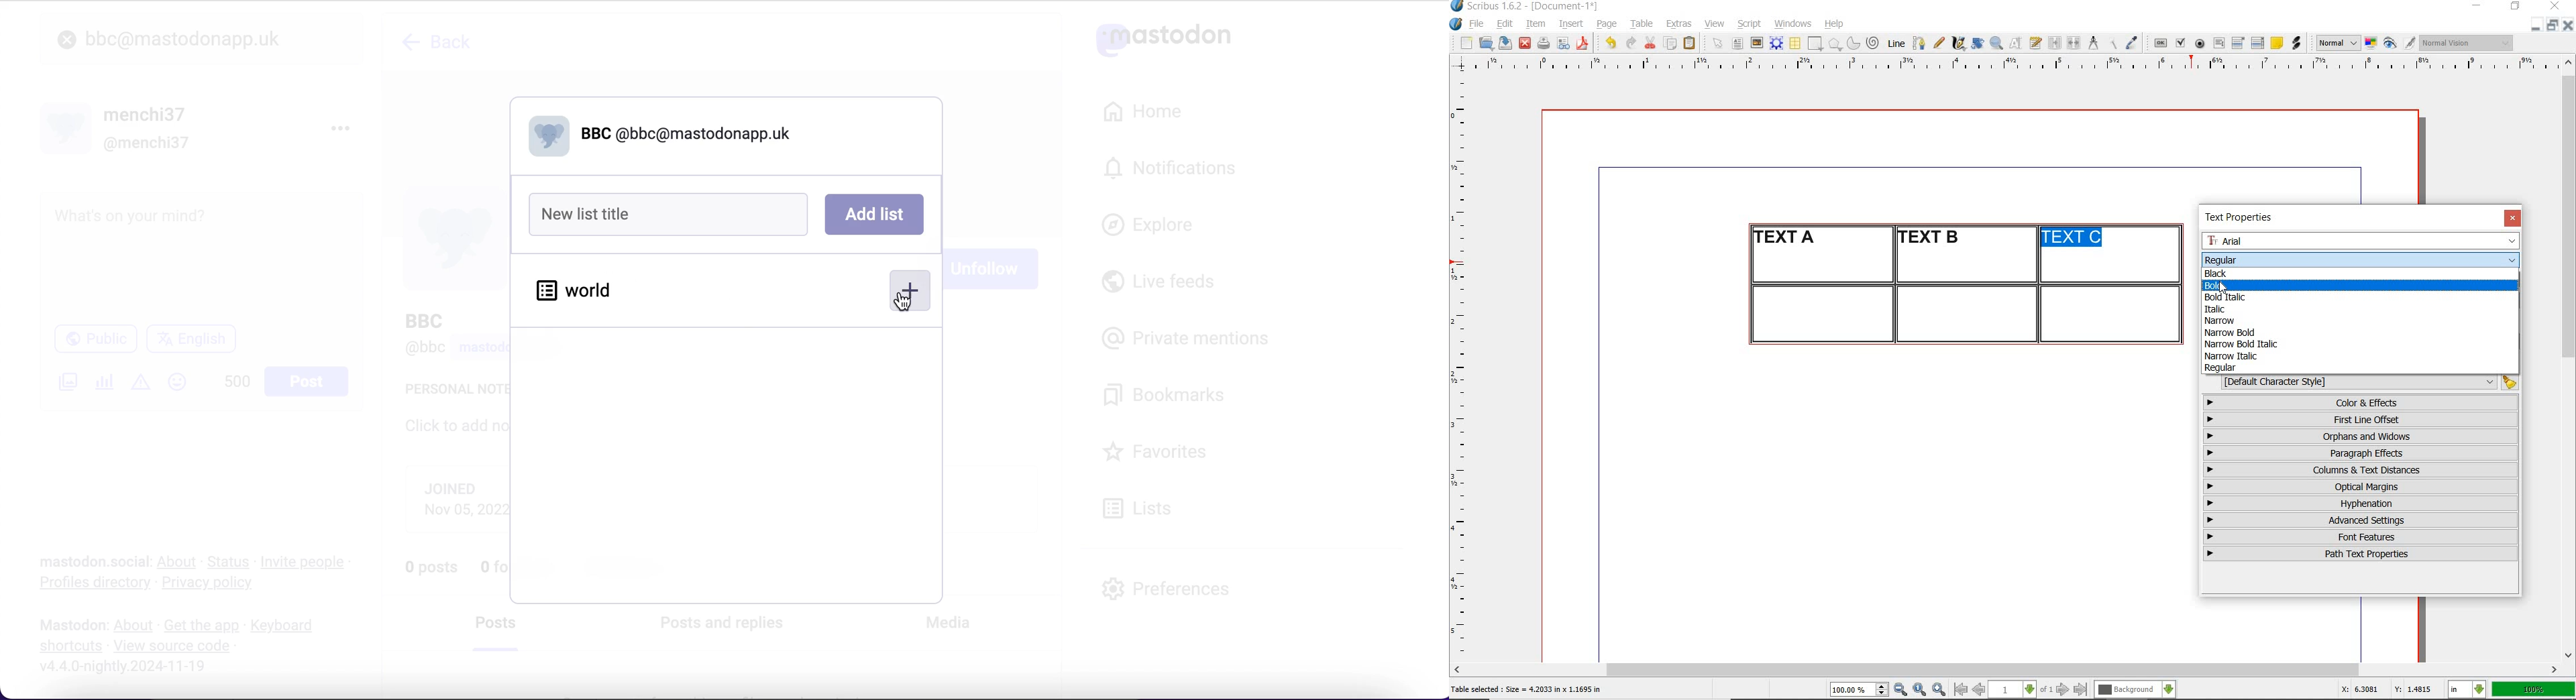 This screenshot has height=700, width=2576. I want to click on close, so click(67, 40).